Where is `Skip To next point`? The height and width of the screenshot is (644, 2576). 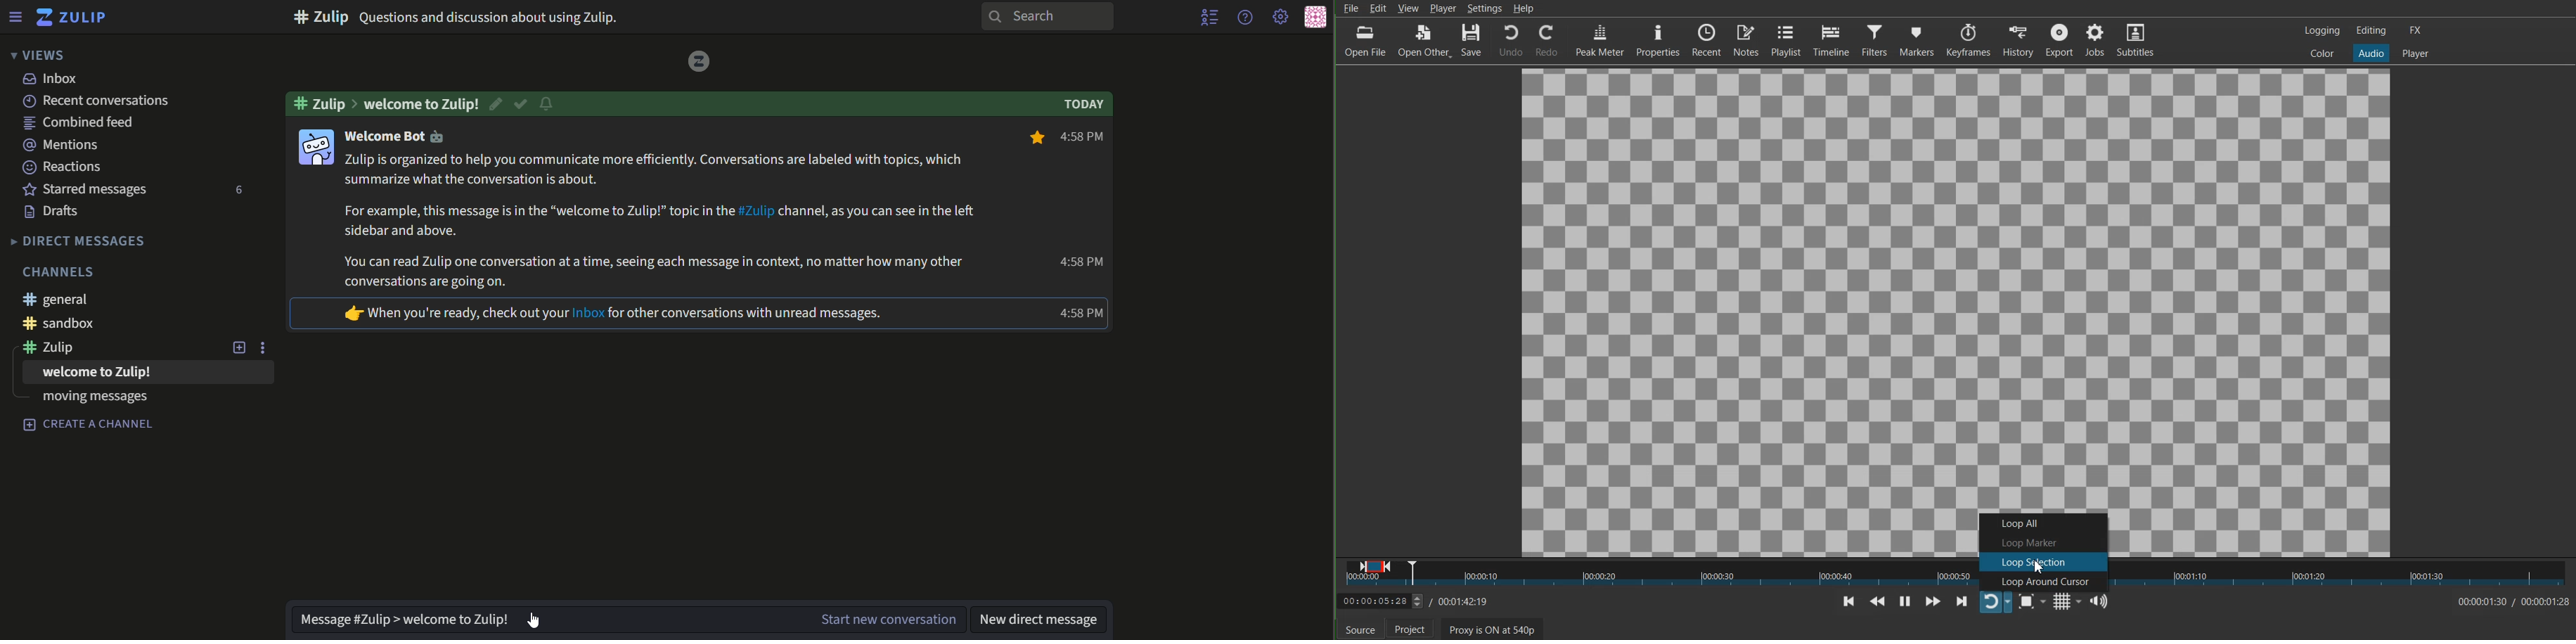 Skip To next point is located at coordinates (1963, 601).